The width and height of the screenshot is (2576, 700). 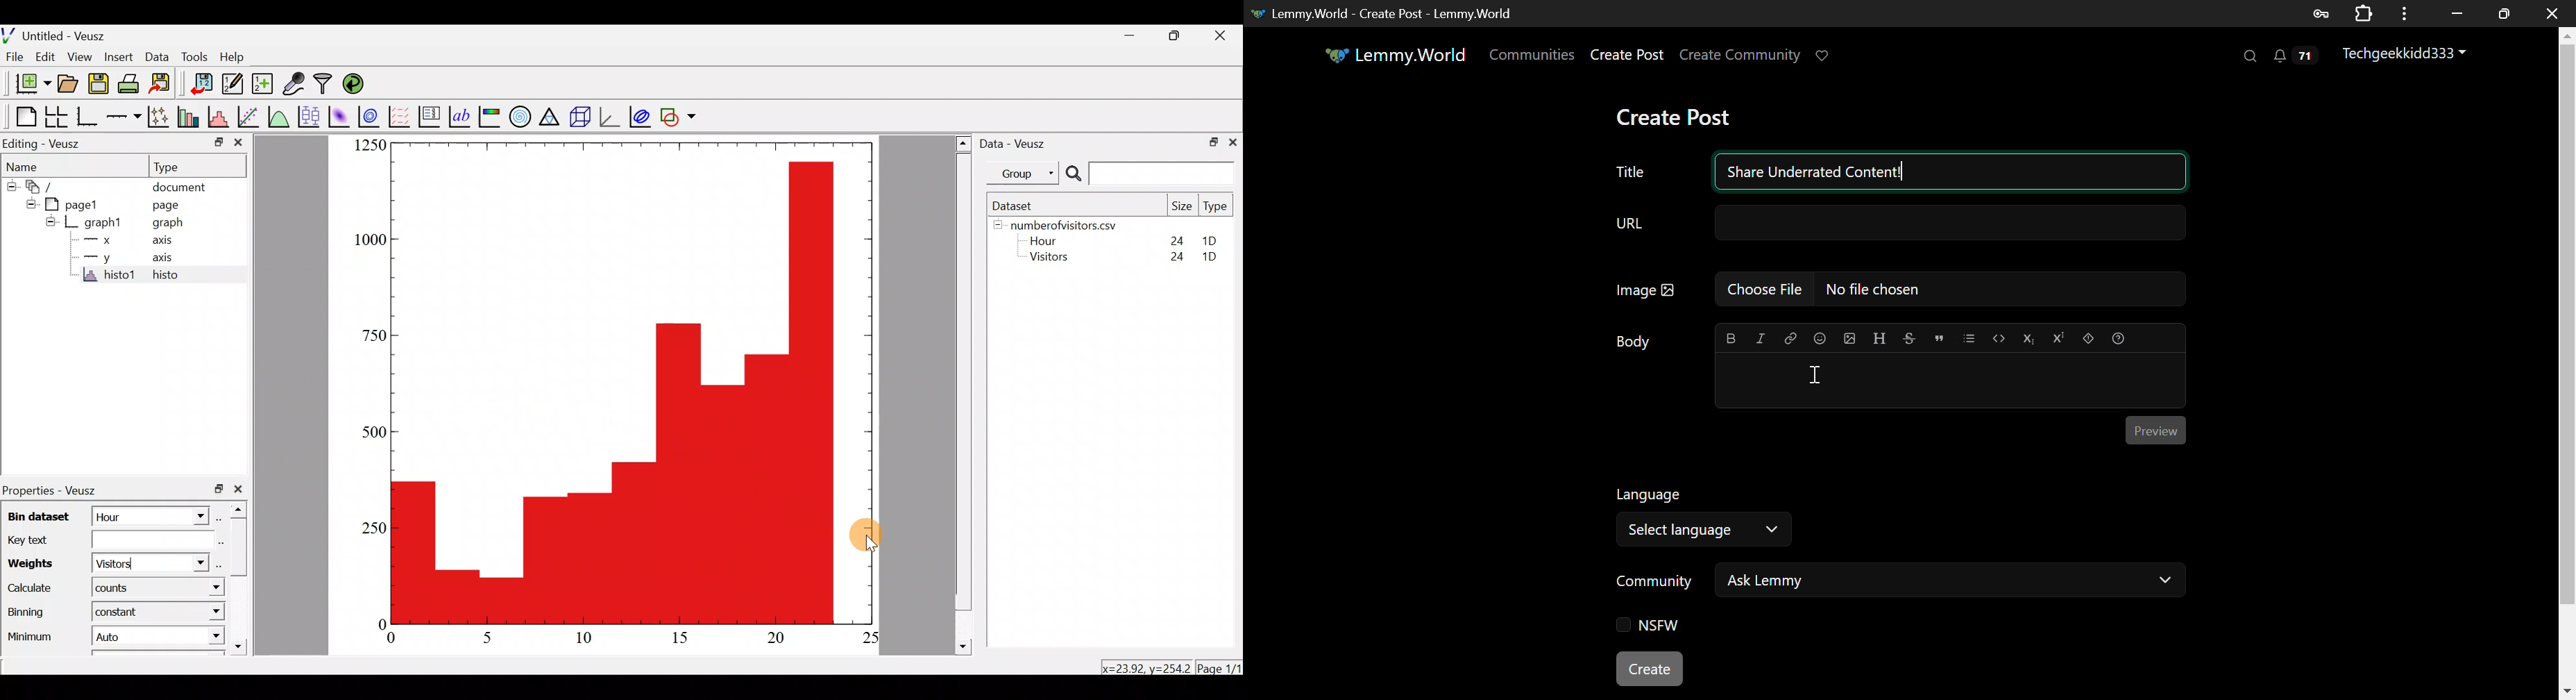 I want to click on Blank page, so click(x=22, y=115).